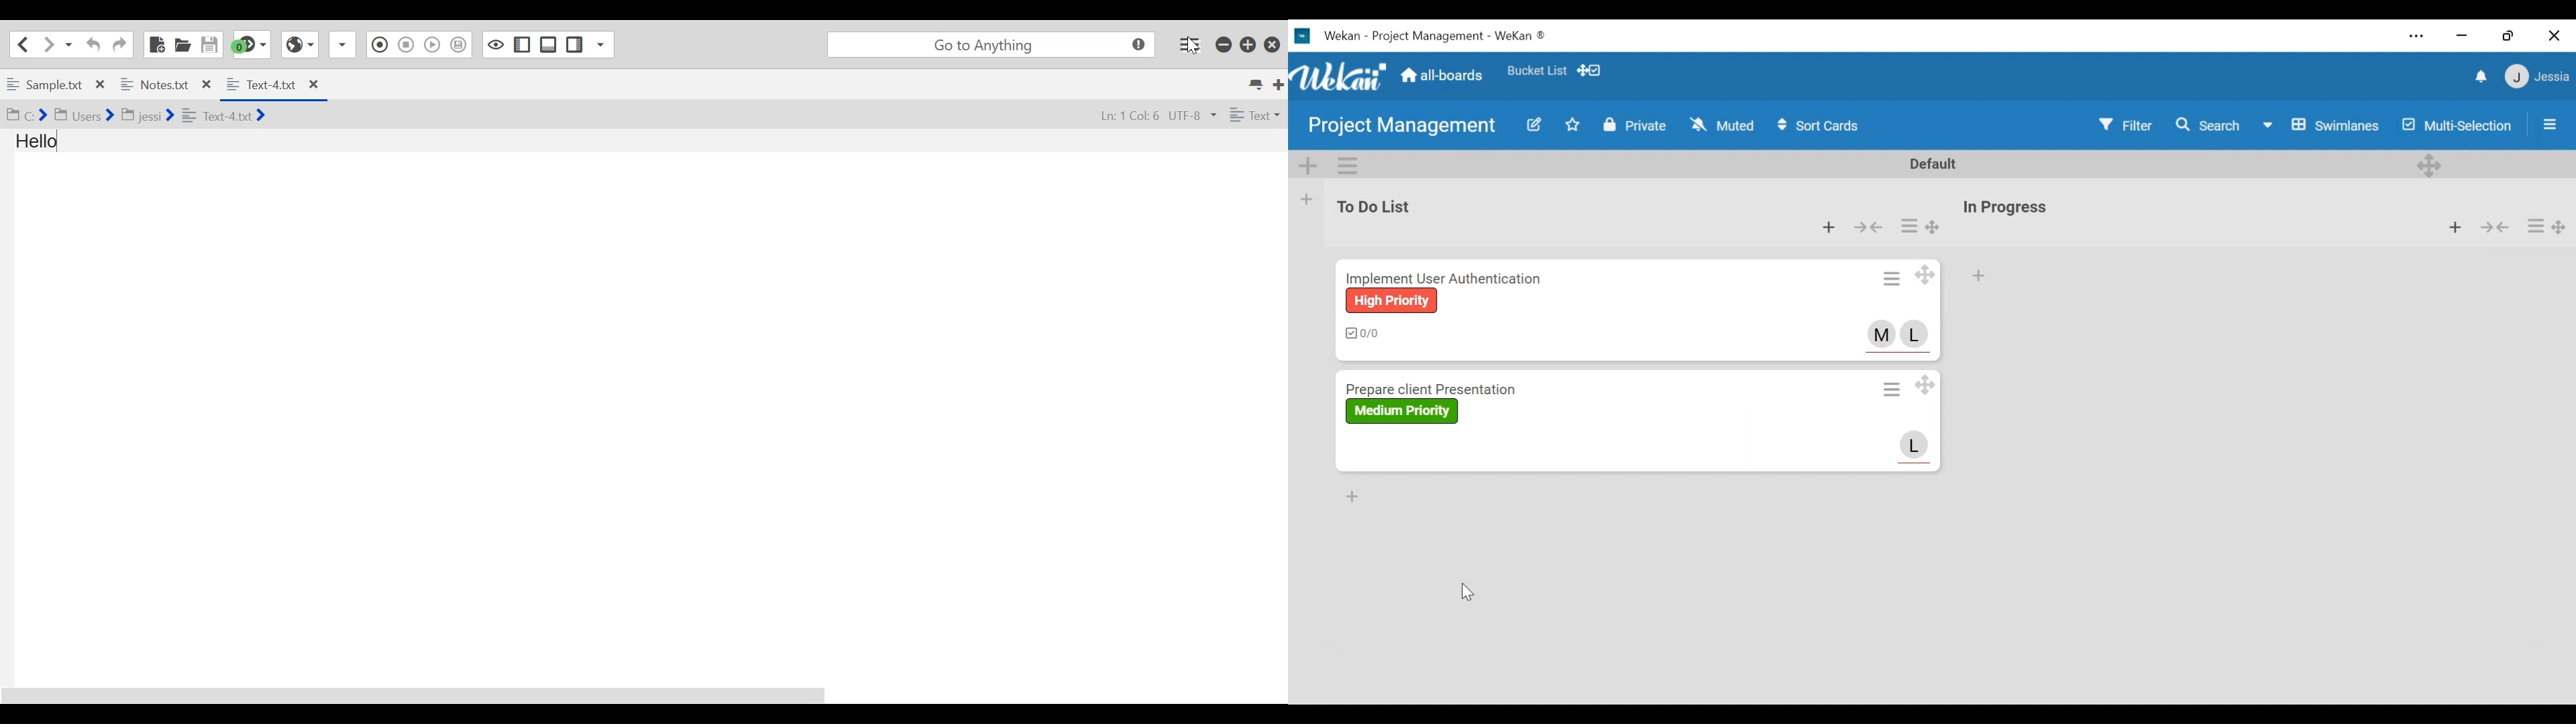  I want to click on Favorites, so click(1535, 70).